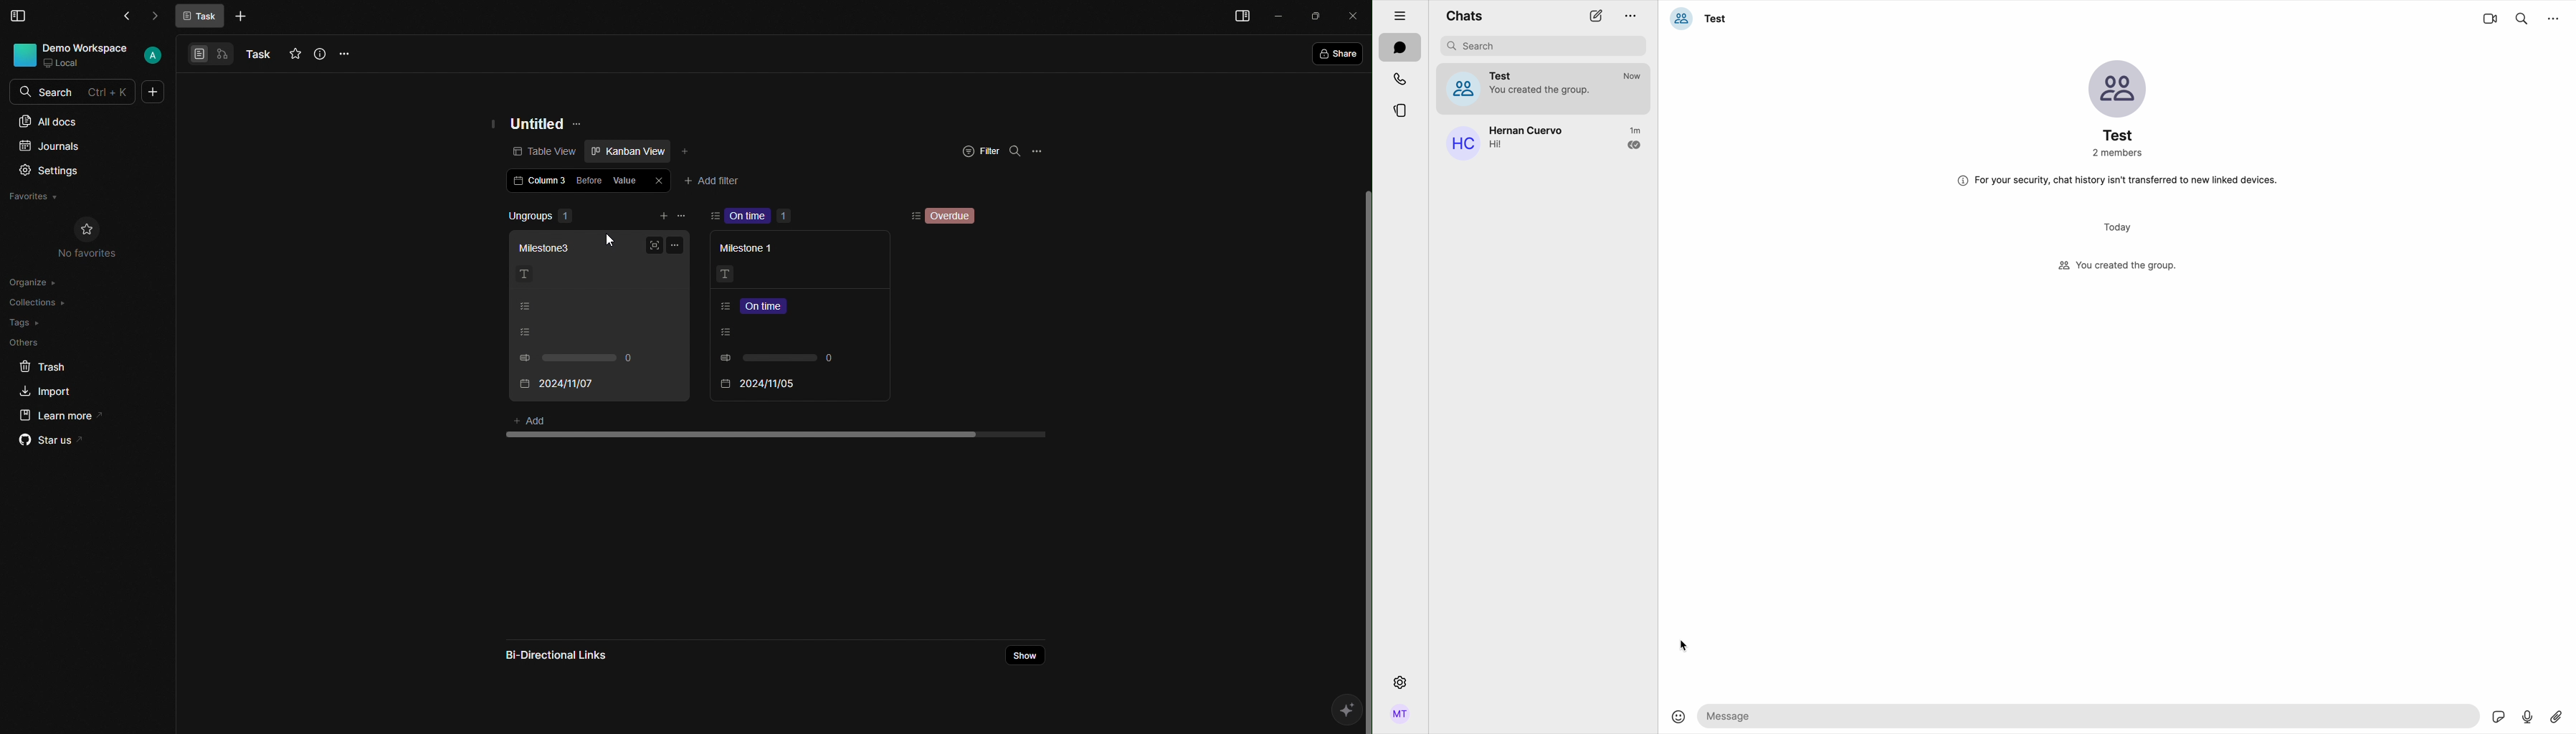  I want to click on Favourites, so click(295, 53).